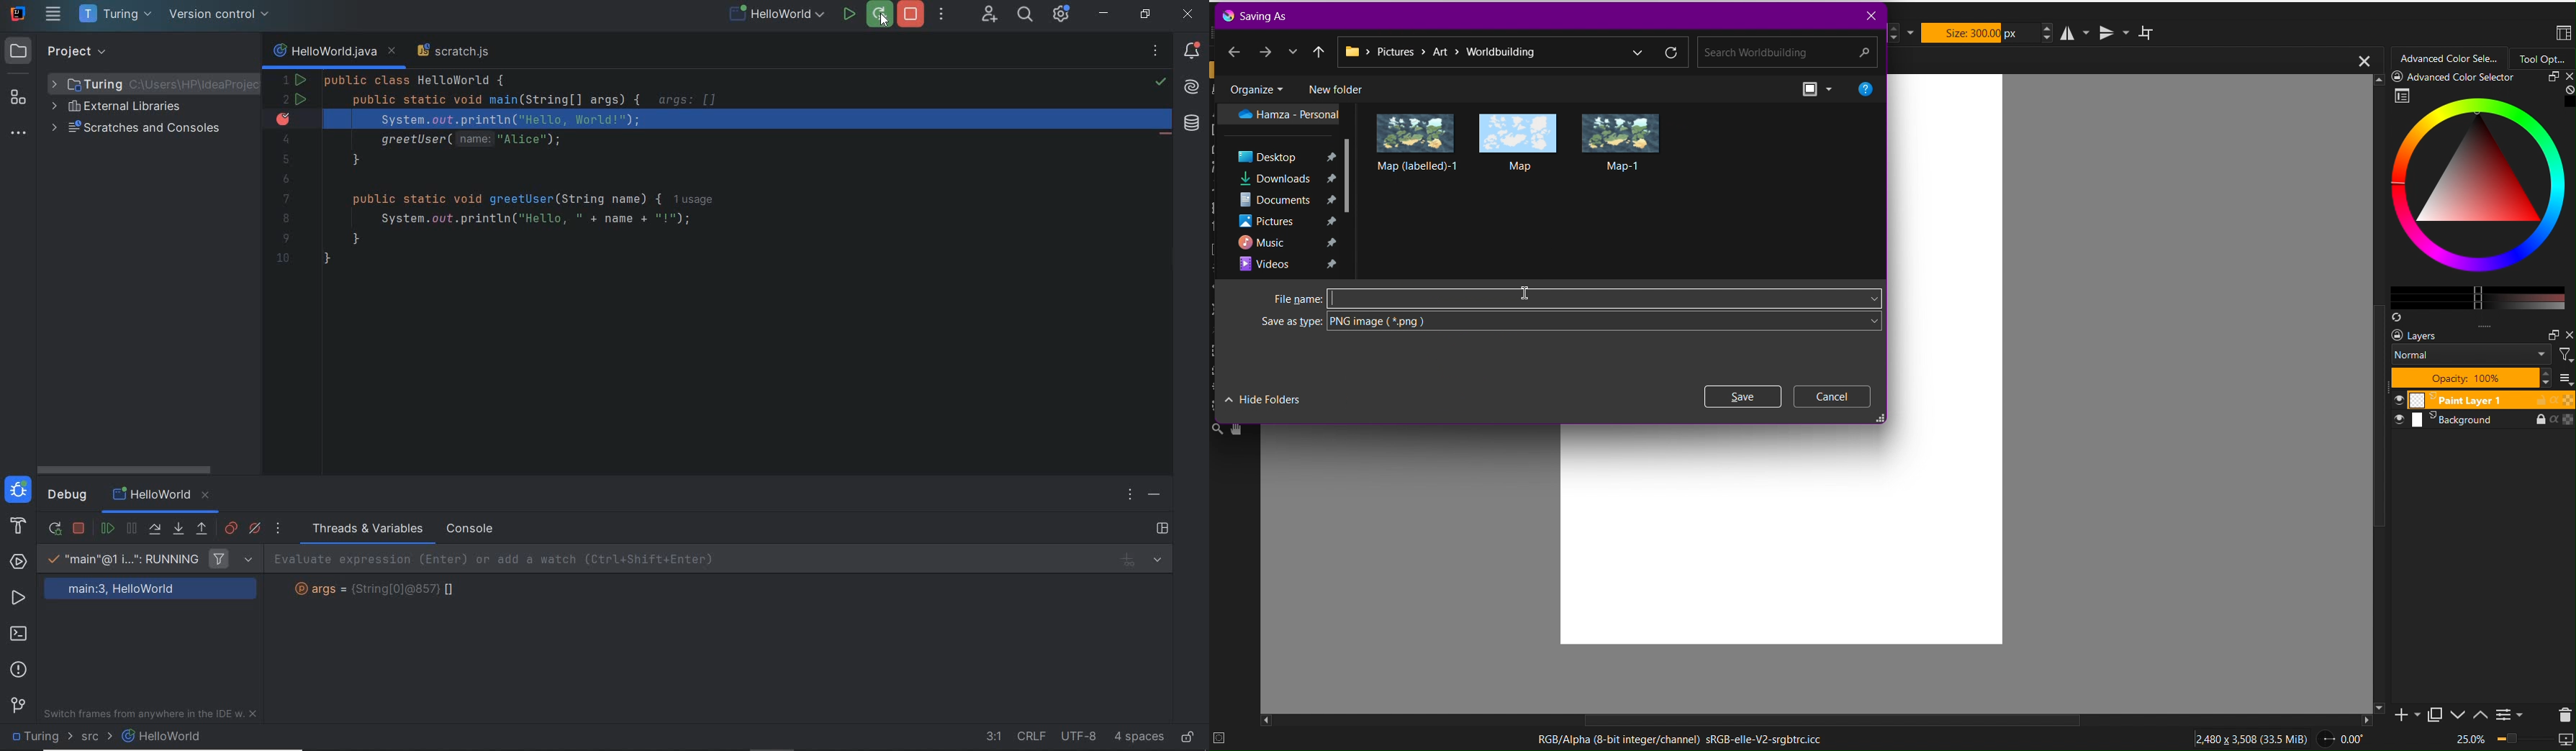  Describe the element at coordinates (2562, 713) in the screenshot. I see `Delete` at that location.